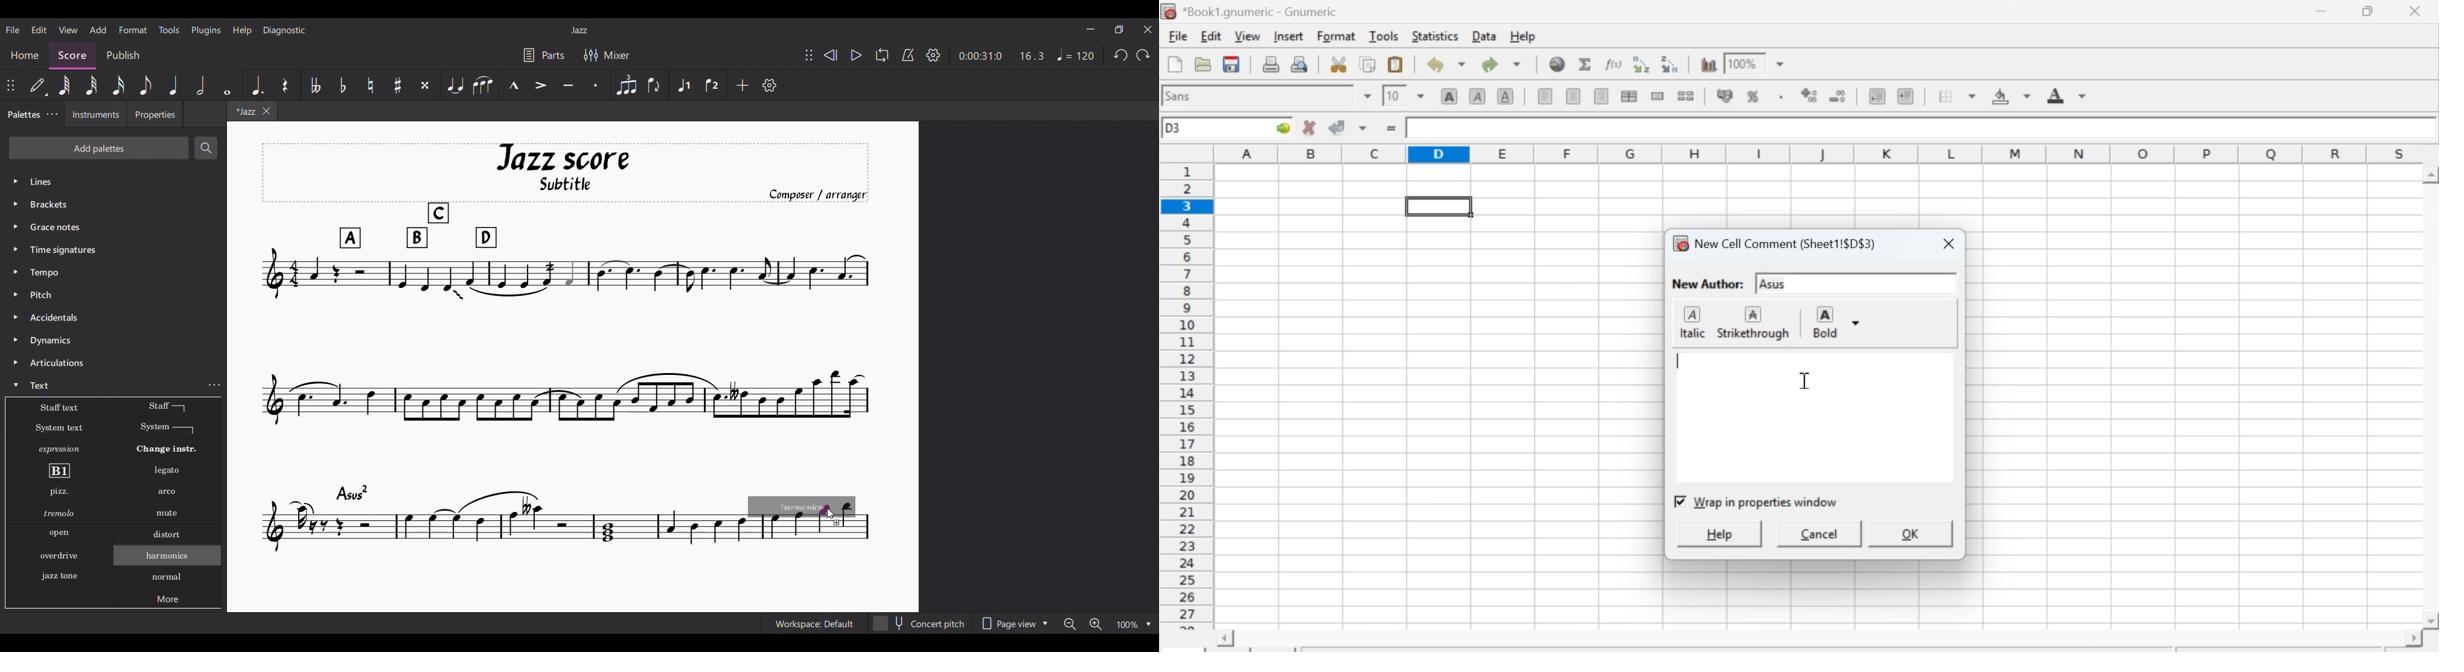  What do you see at coordinates (1339, 64) in the screenshot?
I see `Cut` at bounding box center [1339, 64].